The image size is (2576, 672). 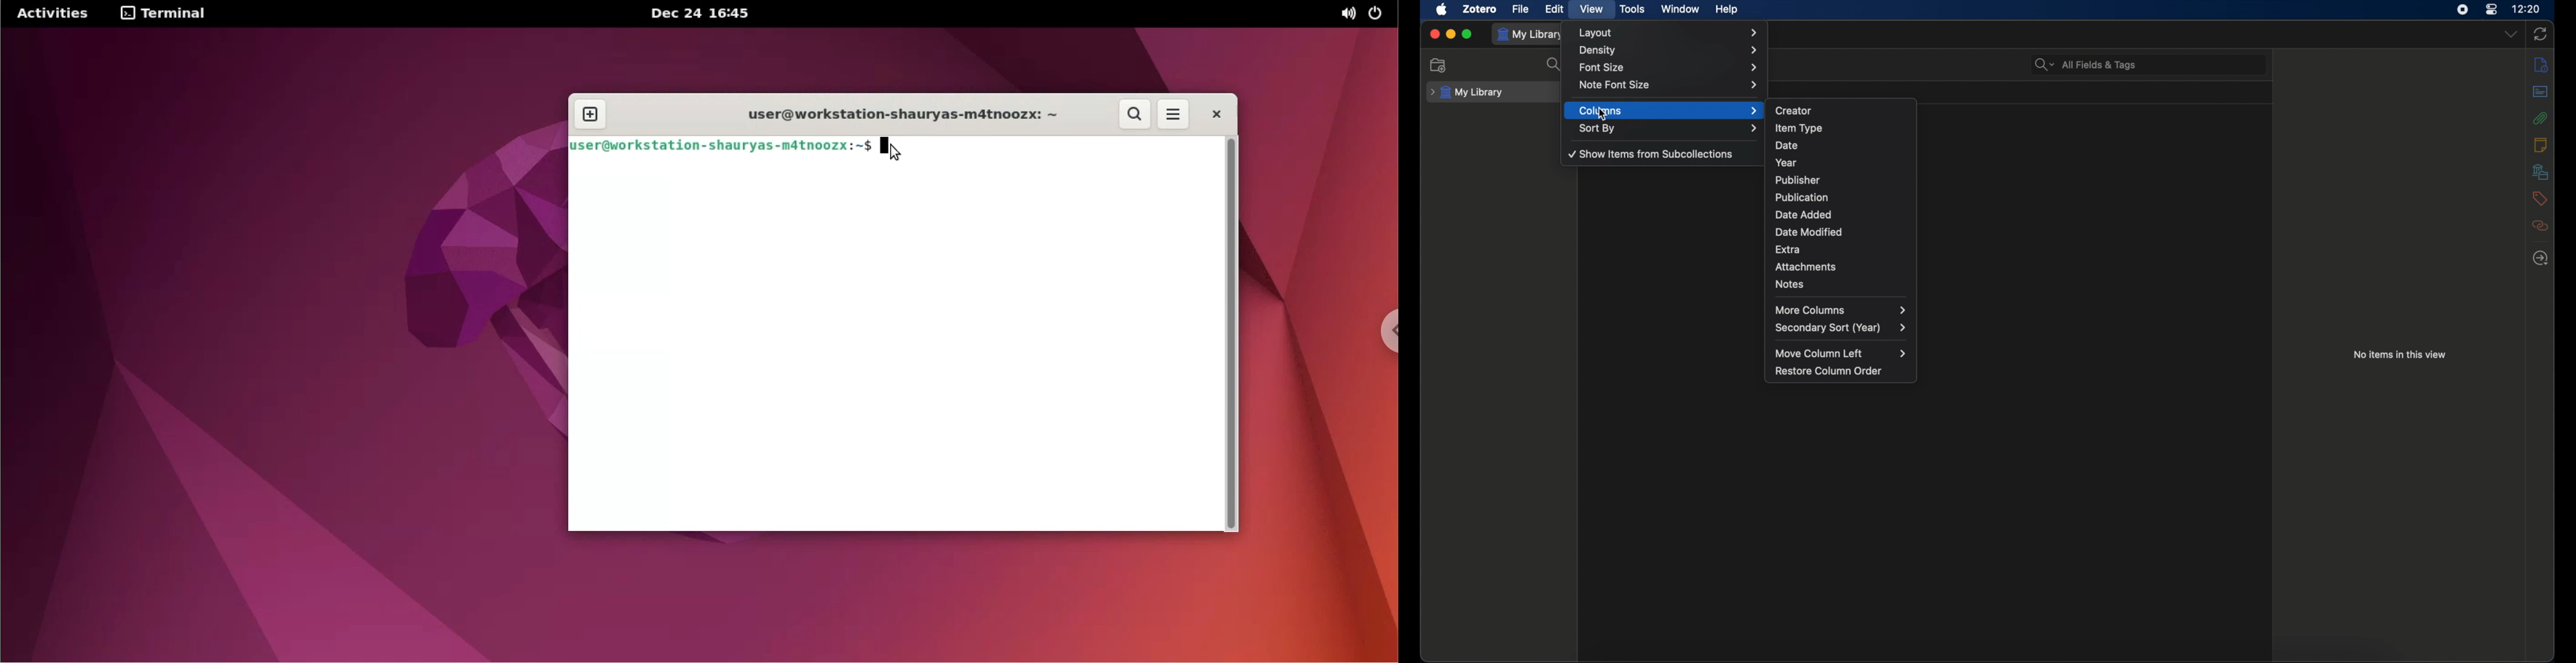 What do you see at coordinates (1798, 128) in the screenshot?
I see `item type` at bounding box center [1798, 128].